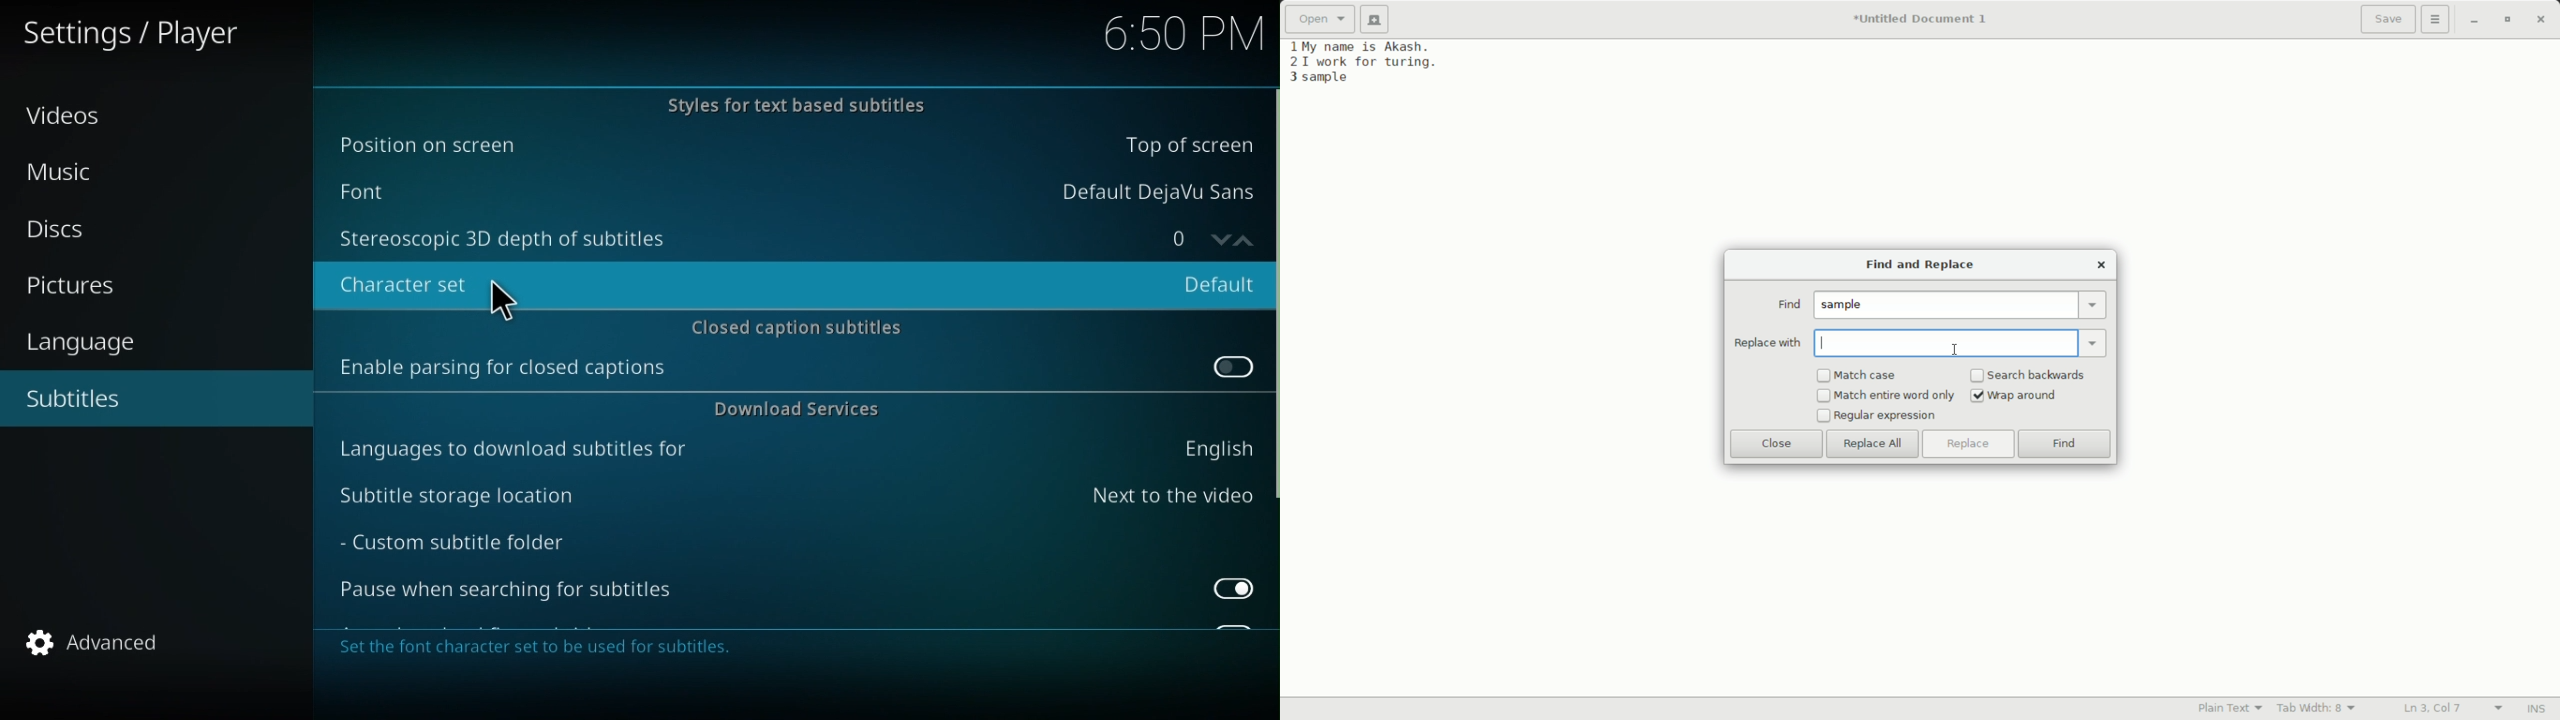 The height and width of the screenshot is (728, 2576). What do you see at coordinates (2025, 396) in the screenshot?
I see `wrap around` at bounding box center [2025, 396].